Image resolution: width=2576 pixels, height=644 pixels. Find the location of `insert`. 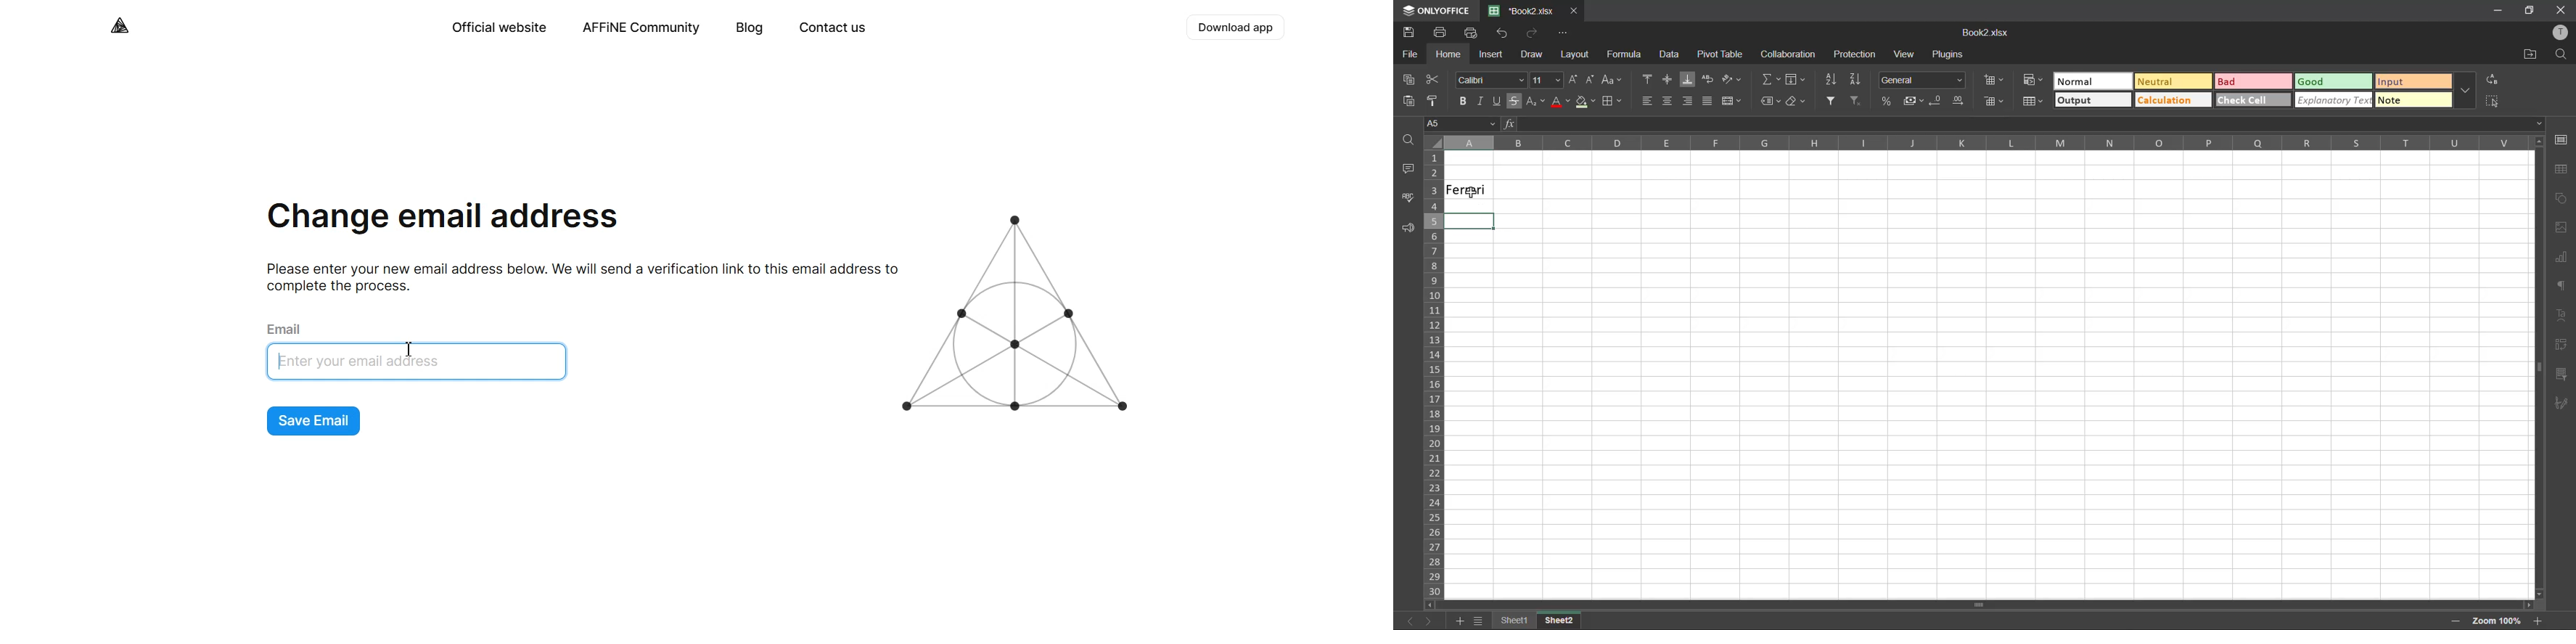

insert is located at coordinates (1492, 55).